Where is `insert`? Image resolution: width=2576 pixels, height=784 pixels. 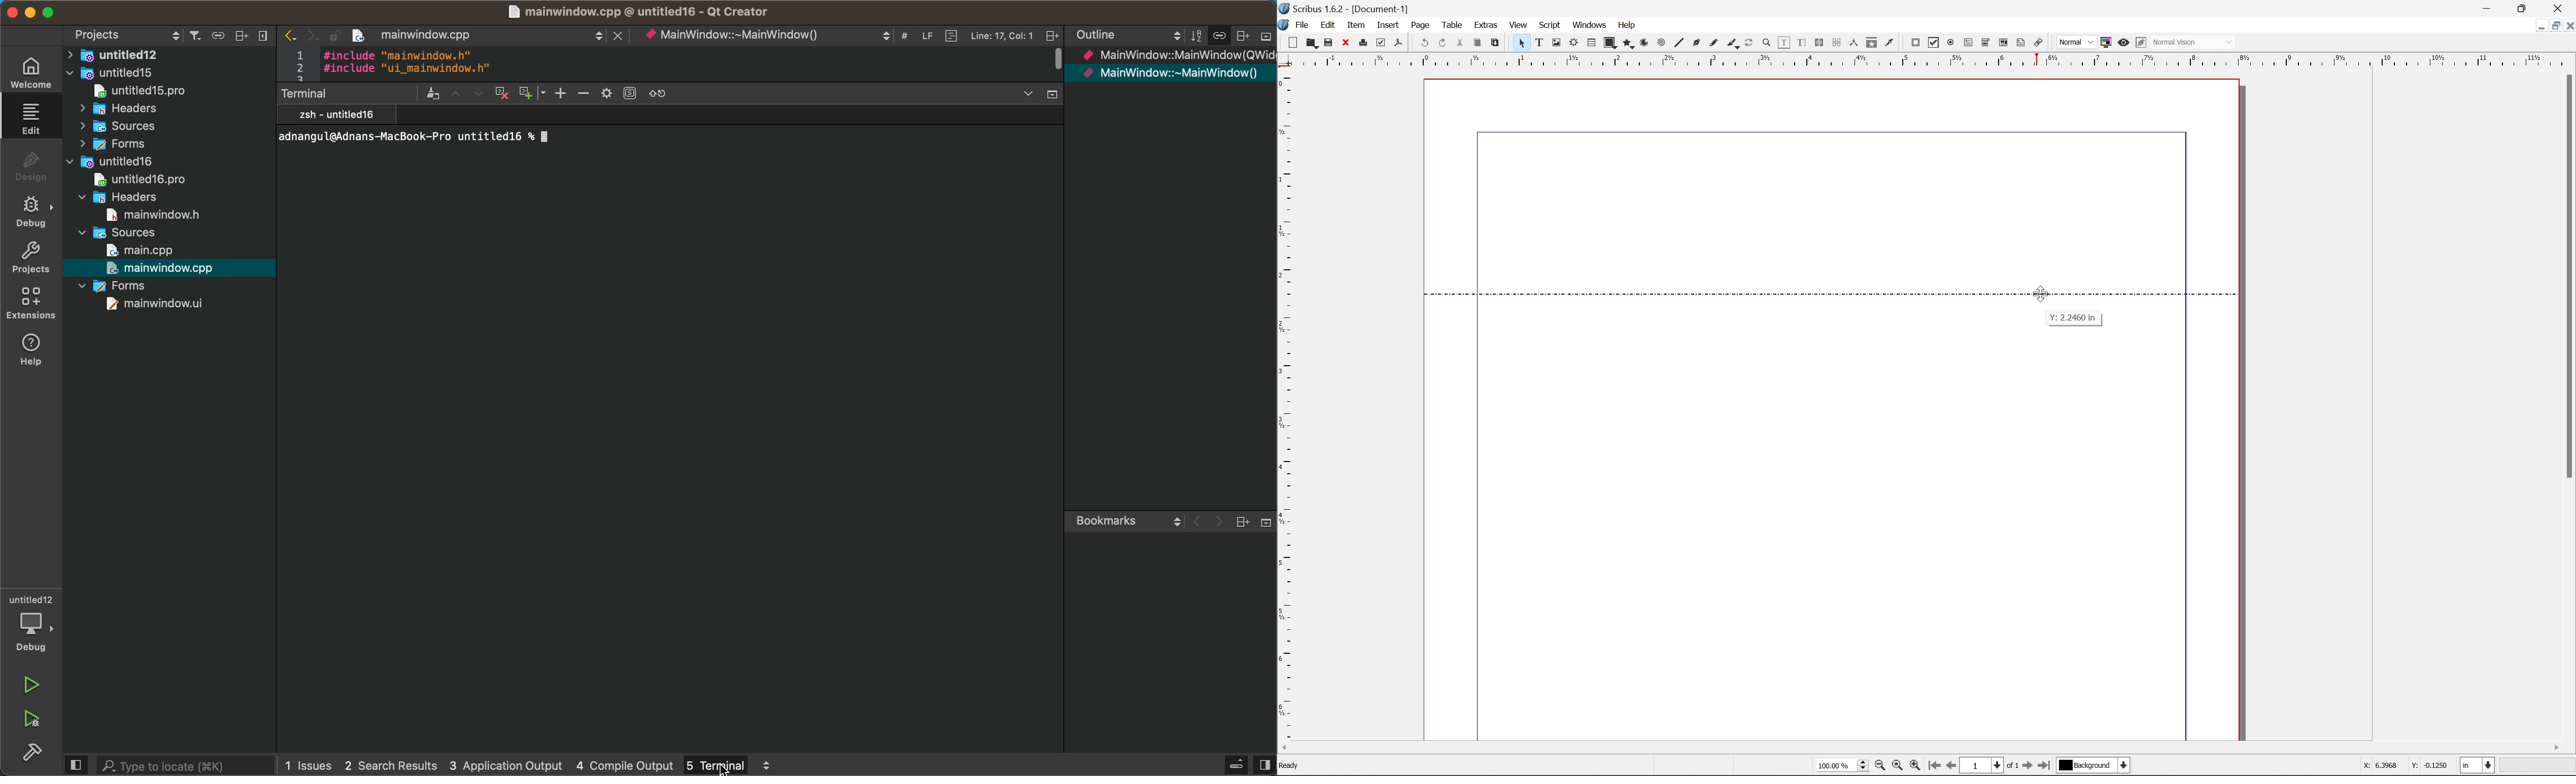
insert is located at coordinates (1381, 23).